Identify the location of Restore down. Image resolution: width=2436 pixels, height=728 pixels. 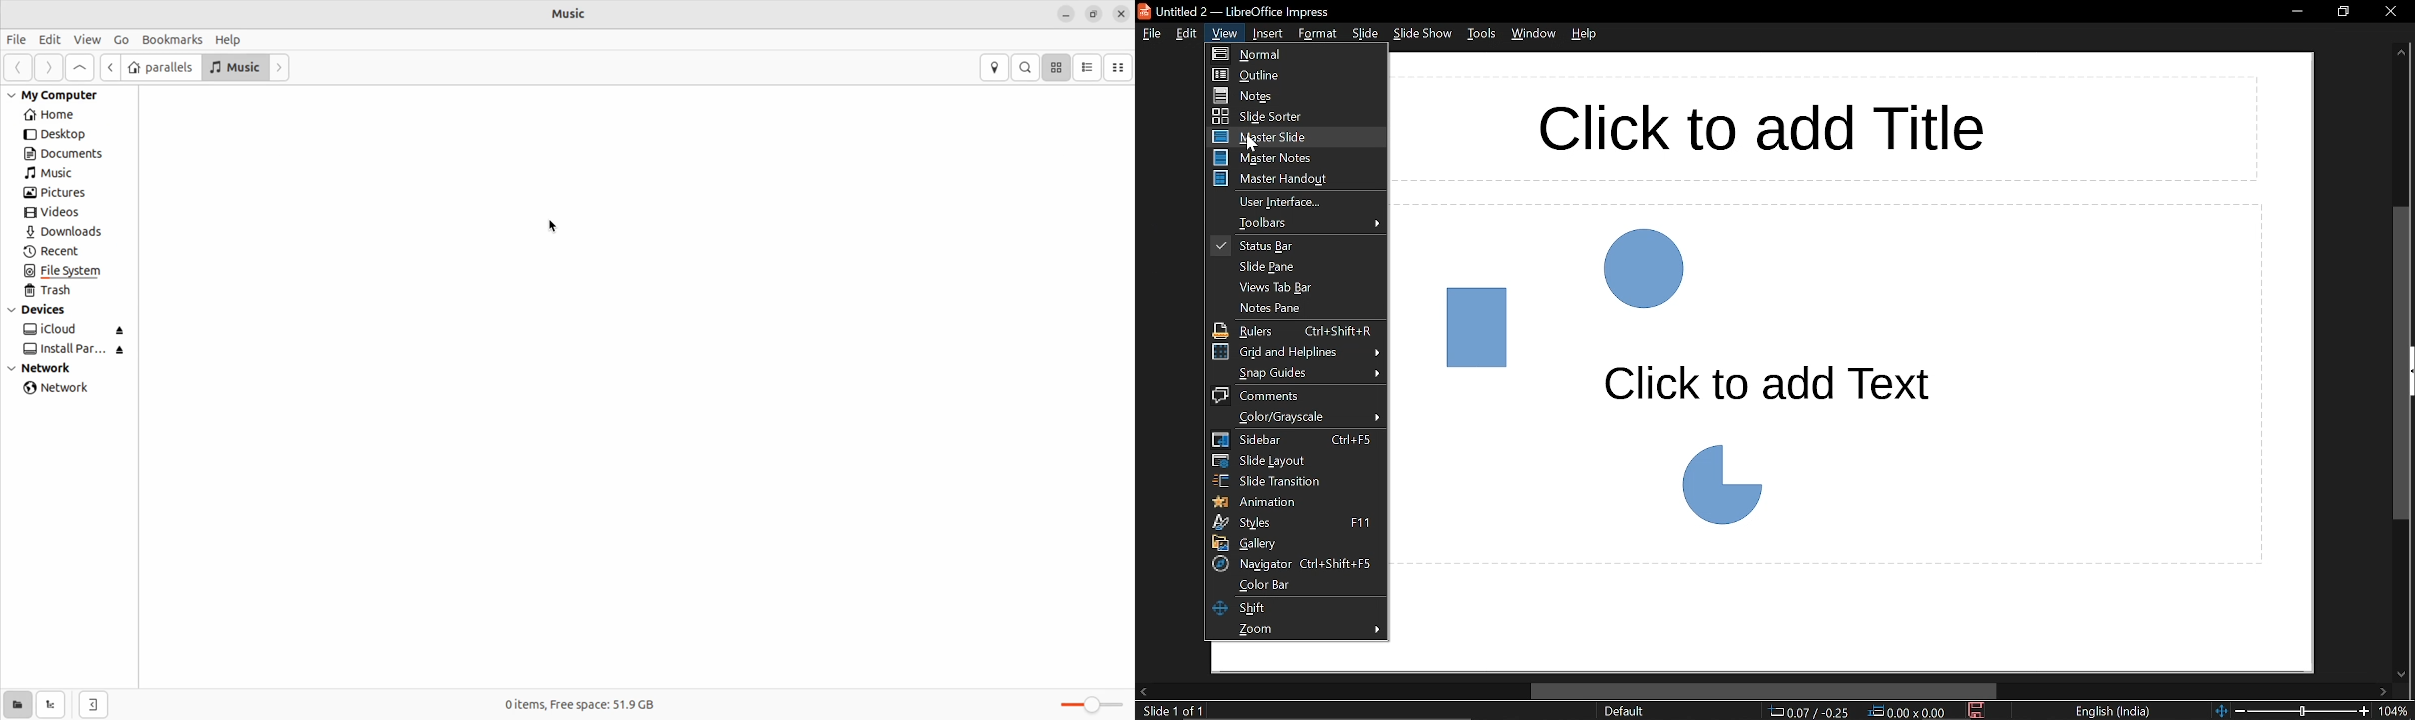
(2345, 13).